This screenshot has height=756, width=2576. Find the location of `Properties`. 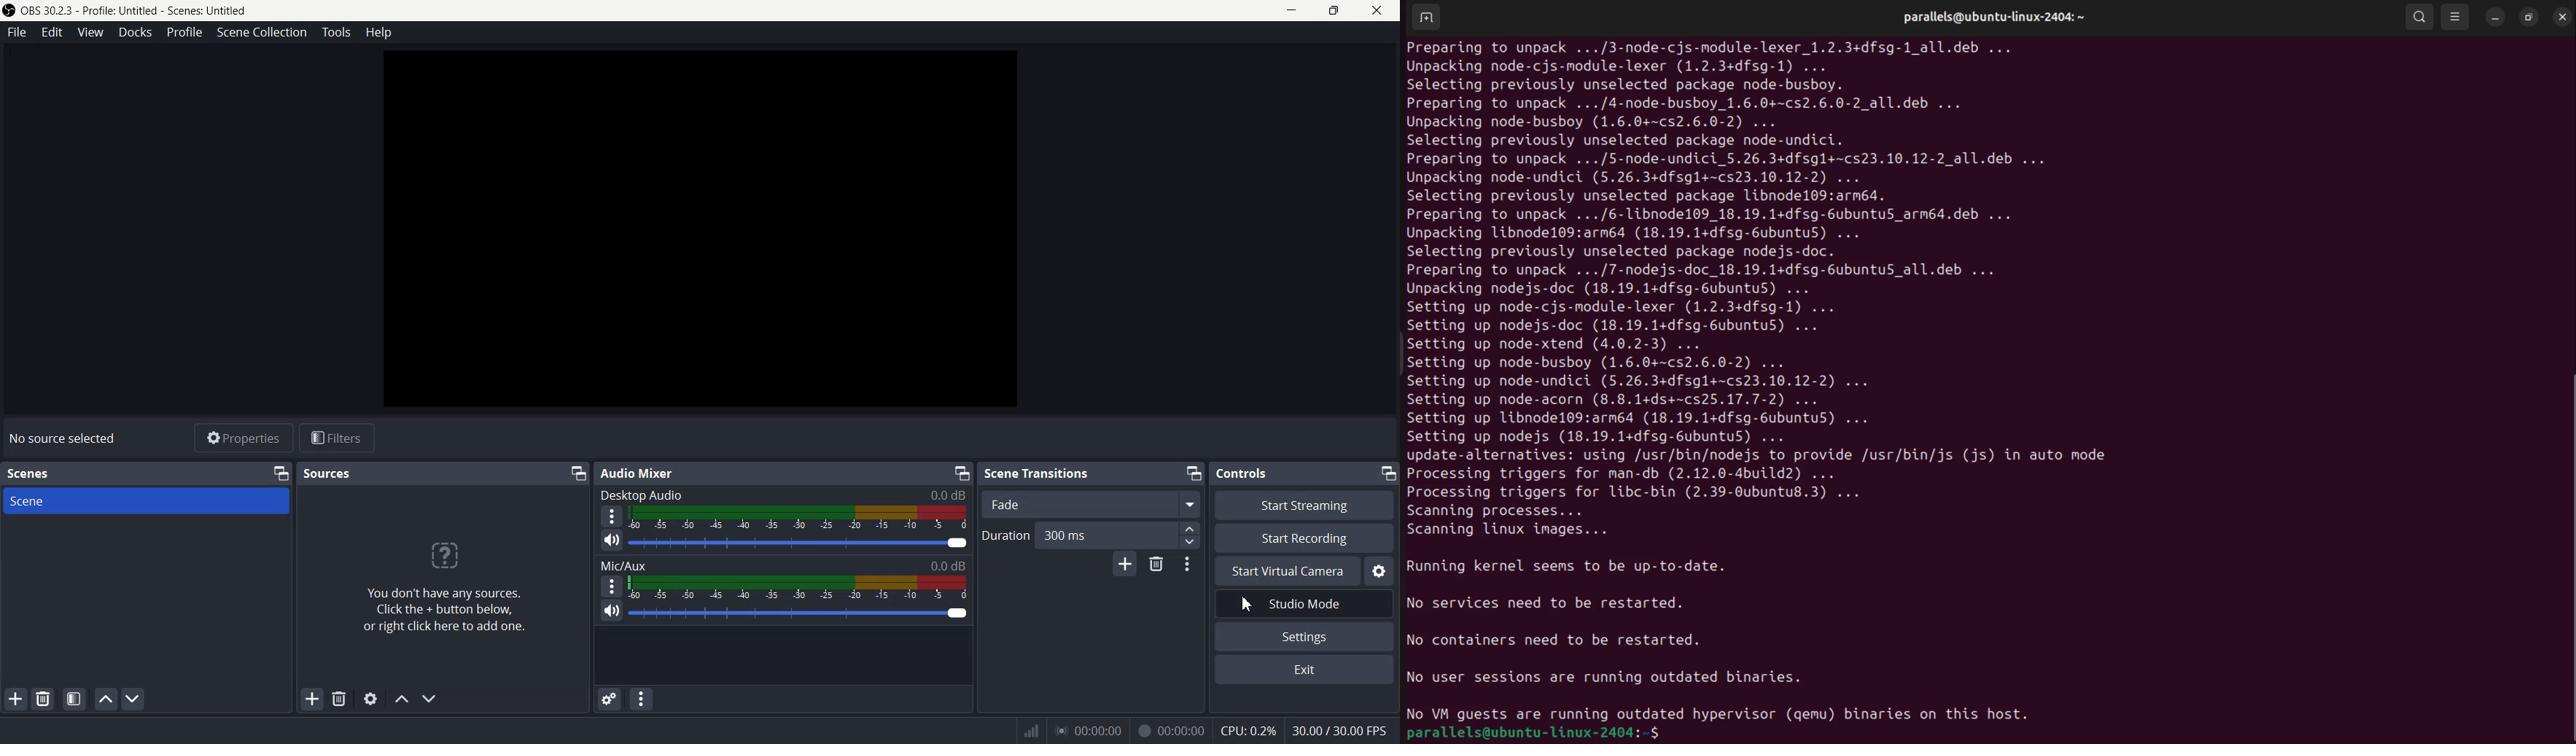

Properties is located at coordinates (242, 438).